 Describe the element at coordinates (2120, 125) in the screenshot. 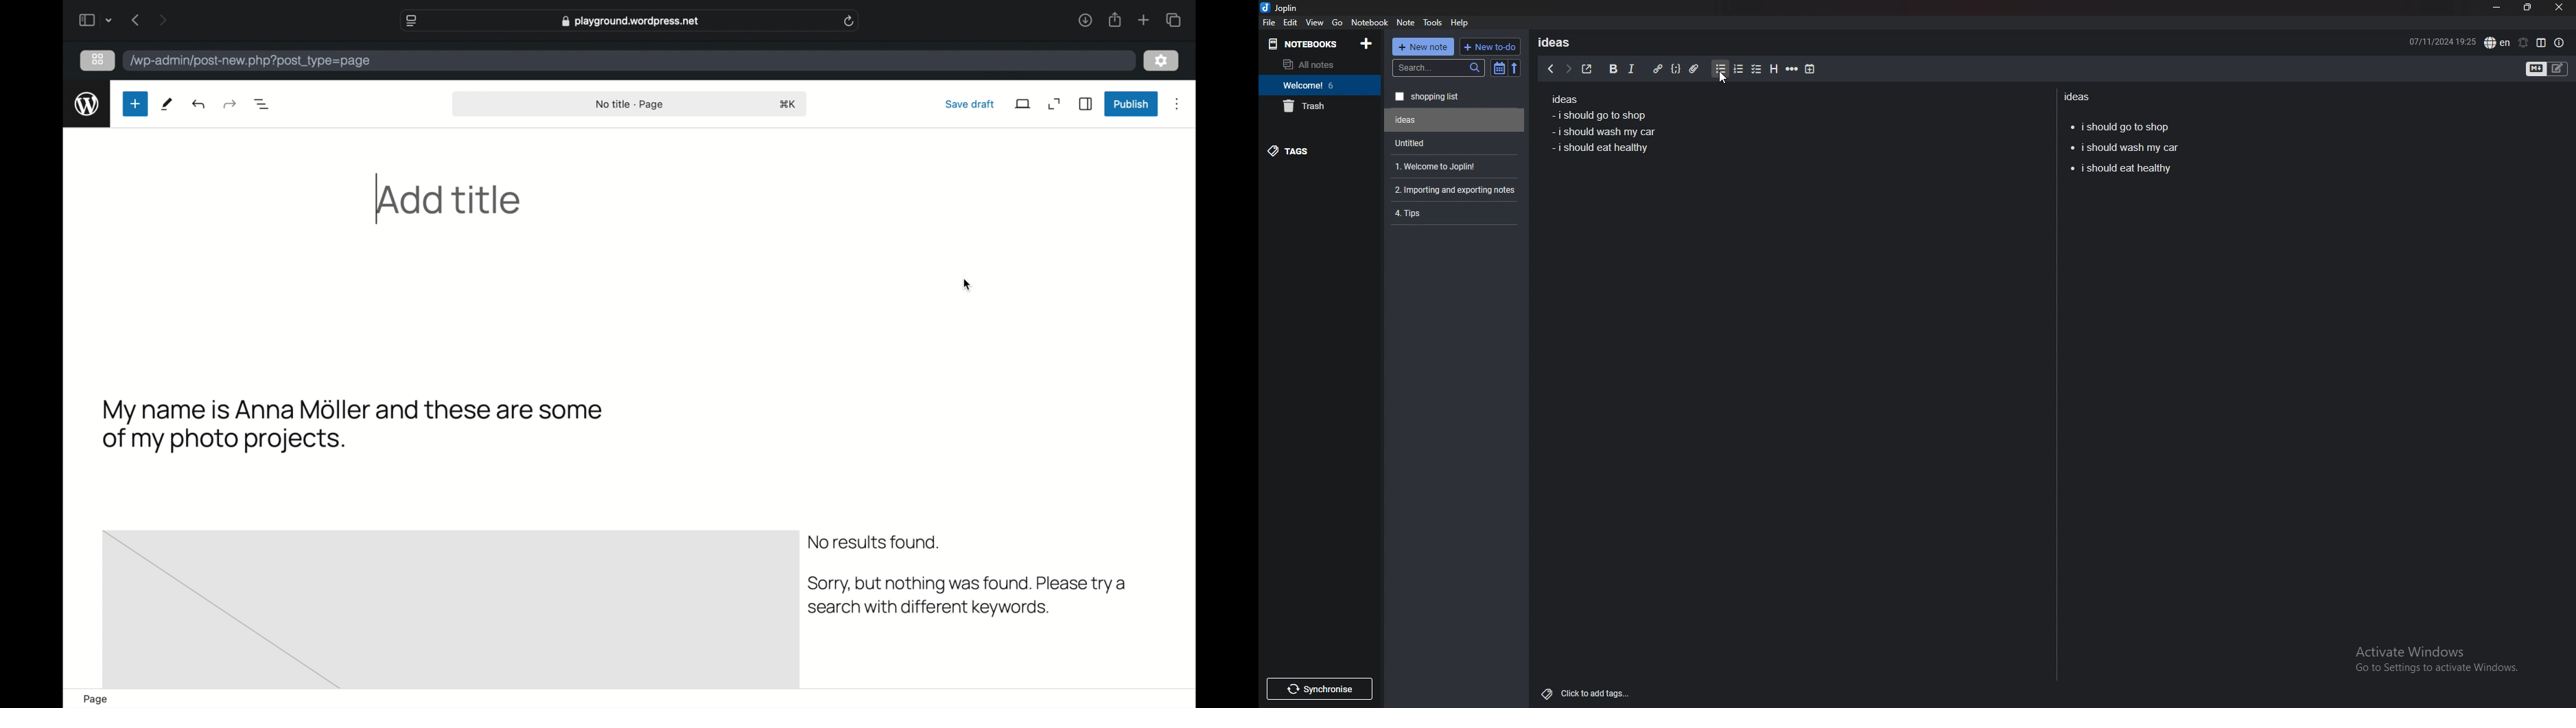

I see `i should go to shop` at that location.